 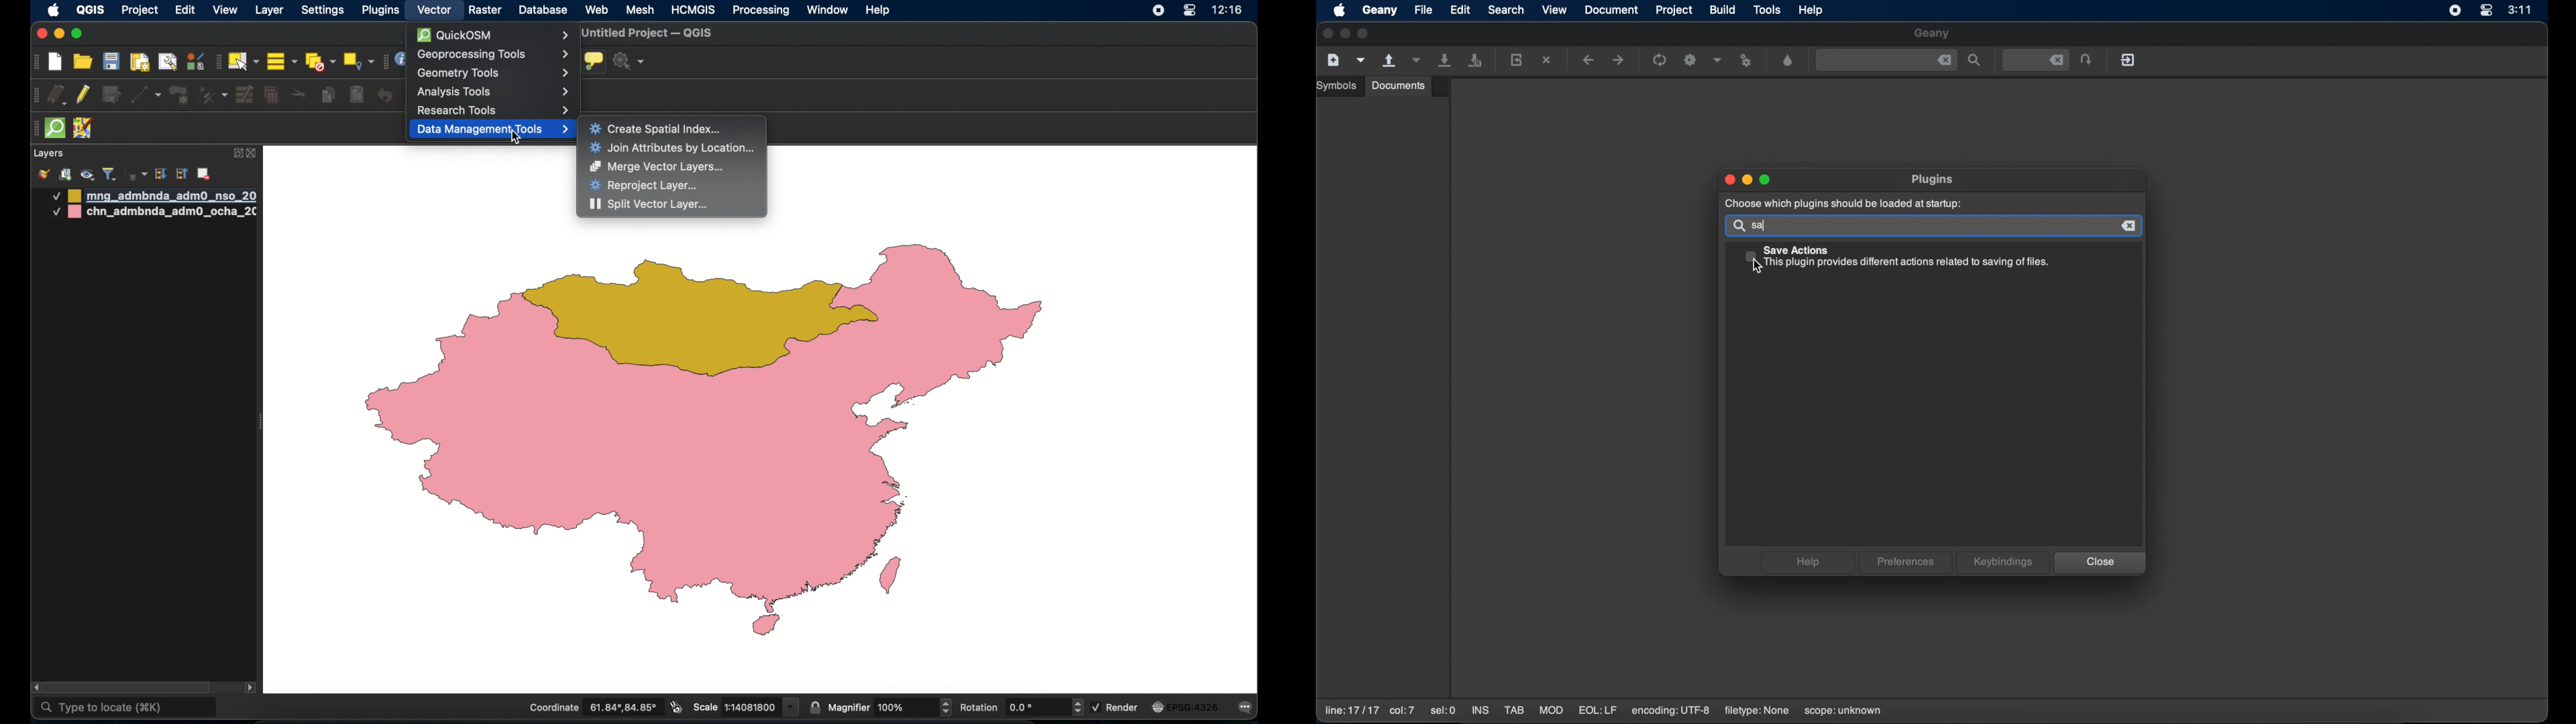 What do you see at coordinates (358, 60) in the screenshot?
I see `select by location ` at bounding box center [358, 60].